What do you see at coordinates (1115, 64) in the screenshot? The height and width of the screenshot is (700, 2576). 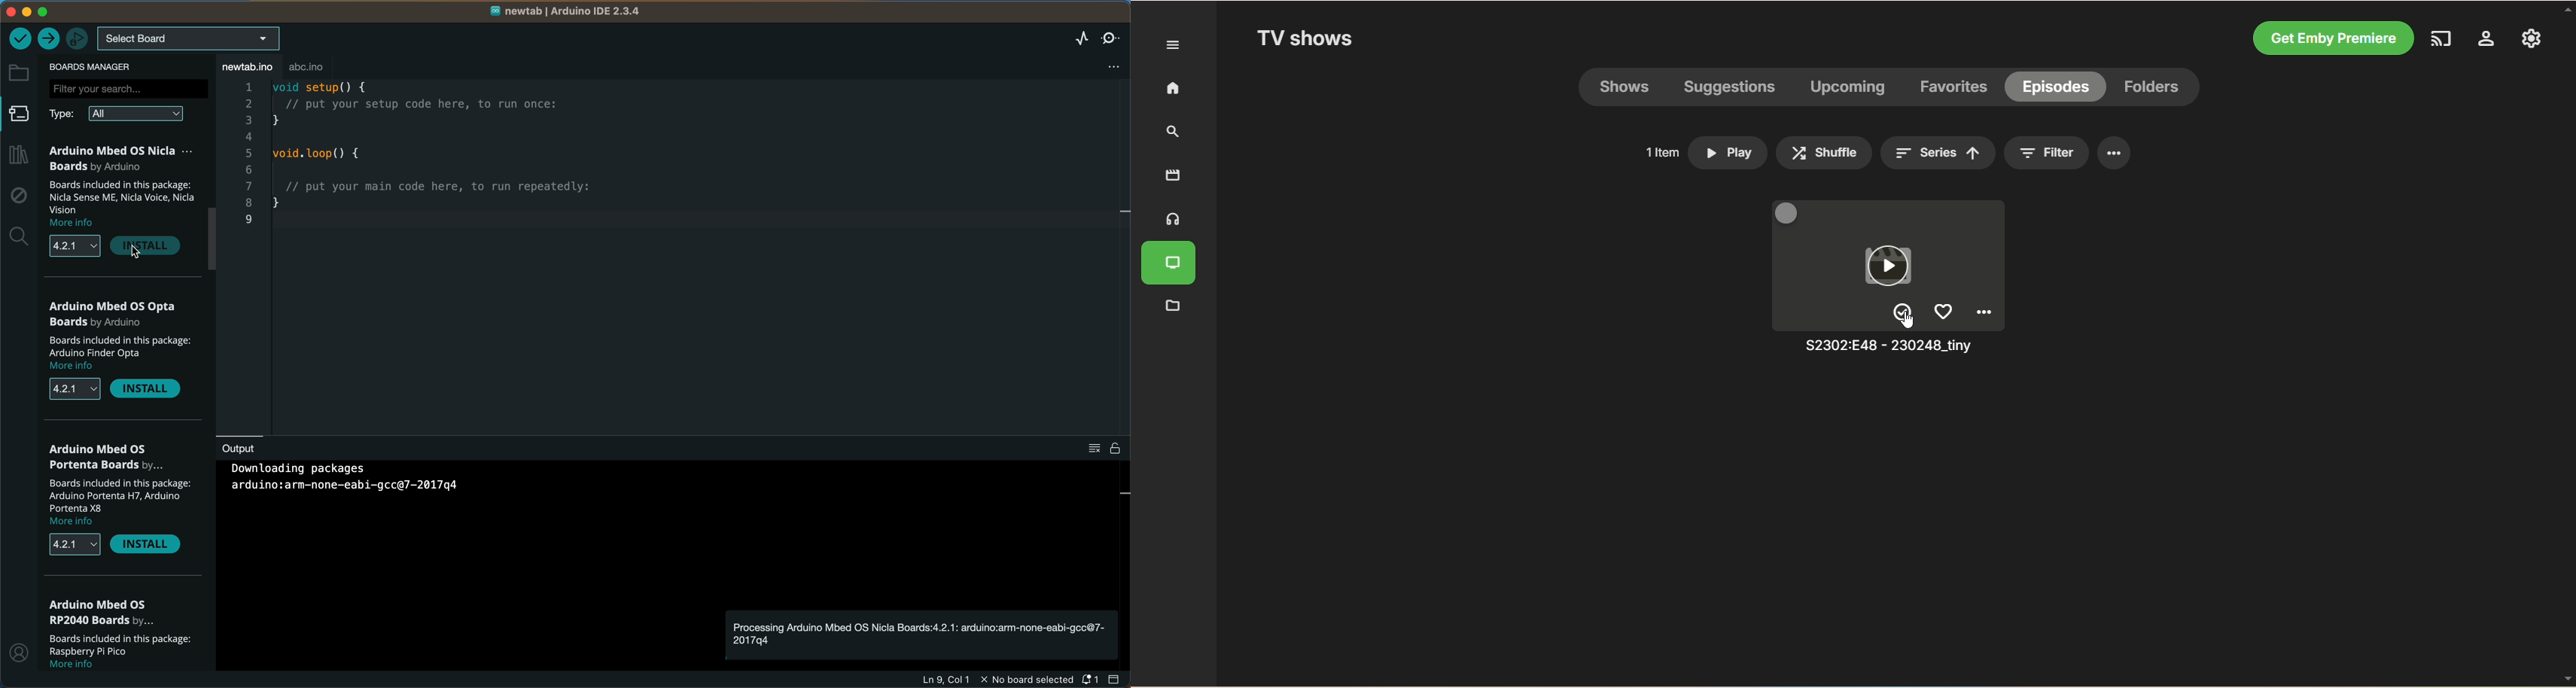 I see `file setting` at bounding box center [1115, 64].